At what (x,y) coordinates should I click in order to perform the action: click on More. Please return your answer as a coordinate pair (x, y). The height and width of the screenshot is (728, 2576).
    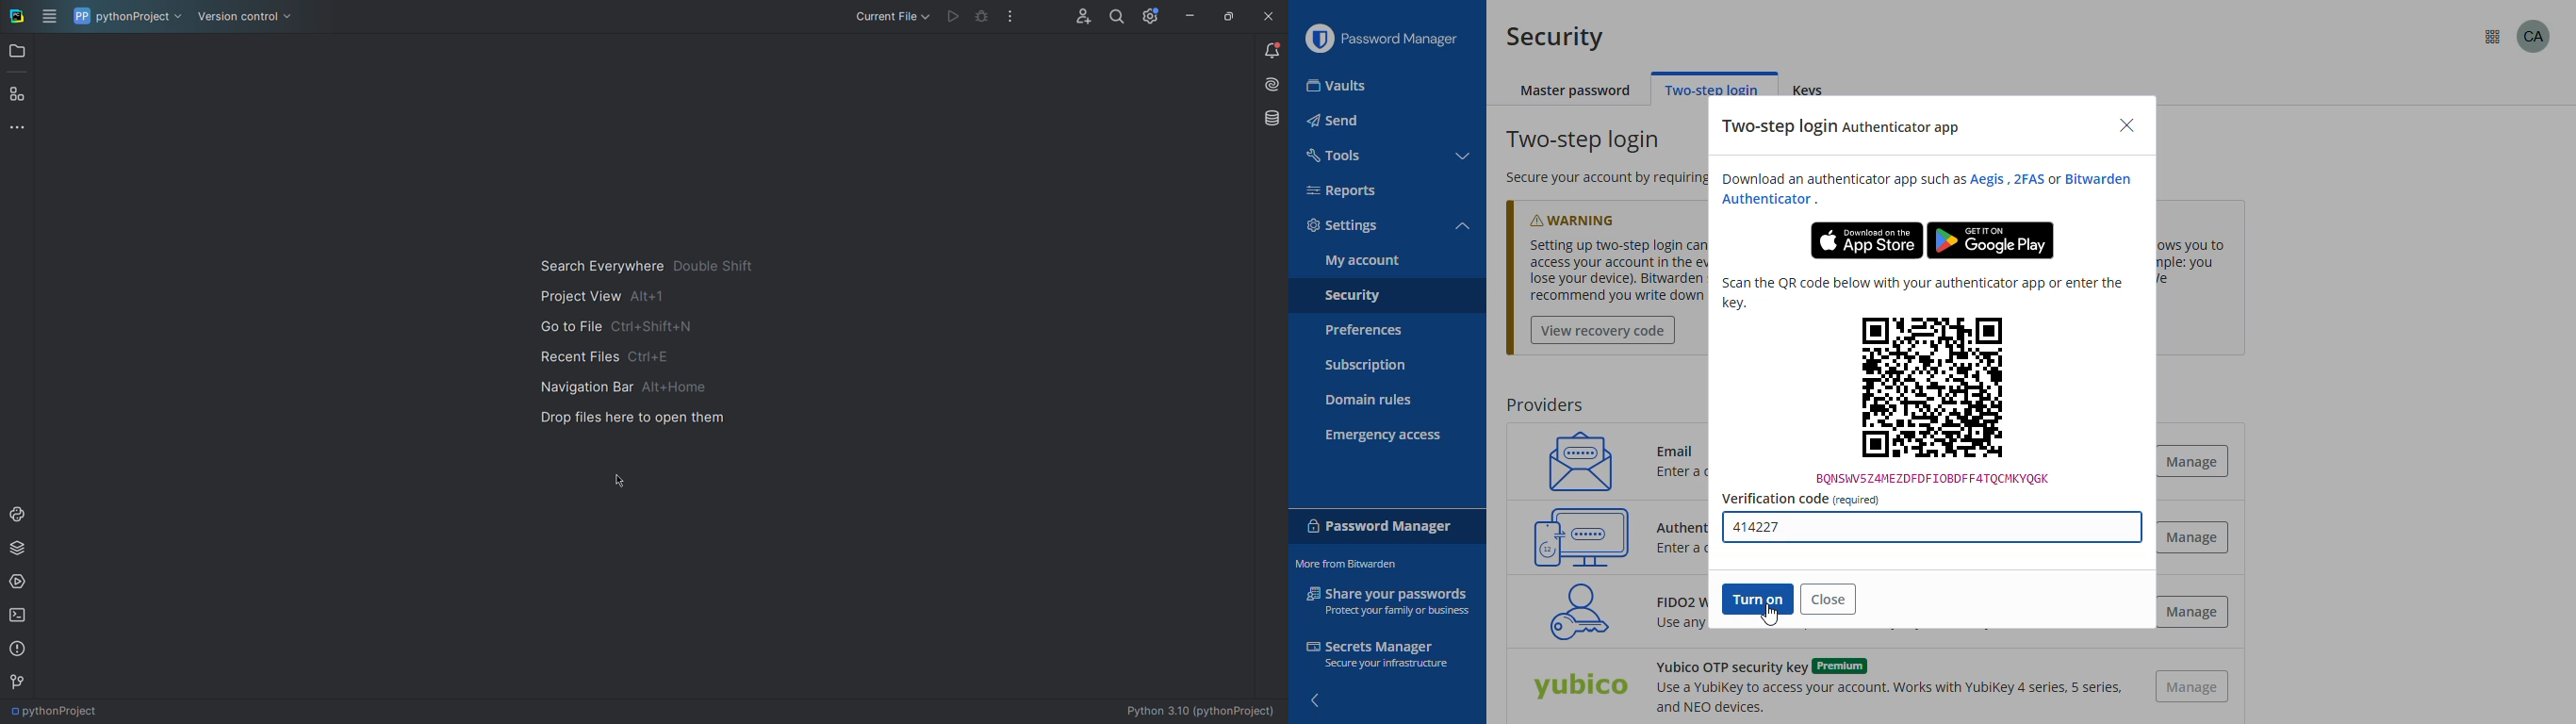
    Looking at the image, I should click on (21, 127).